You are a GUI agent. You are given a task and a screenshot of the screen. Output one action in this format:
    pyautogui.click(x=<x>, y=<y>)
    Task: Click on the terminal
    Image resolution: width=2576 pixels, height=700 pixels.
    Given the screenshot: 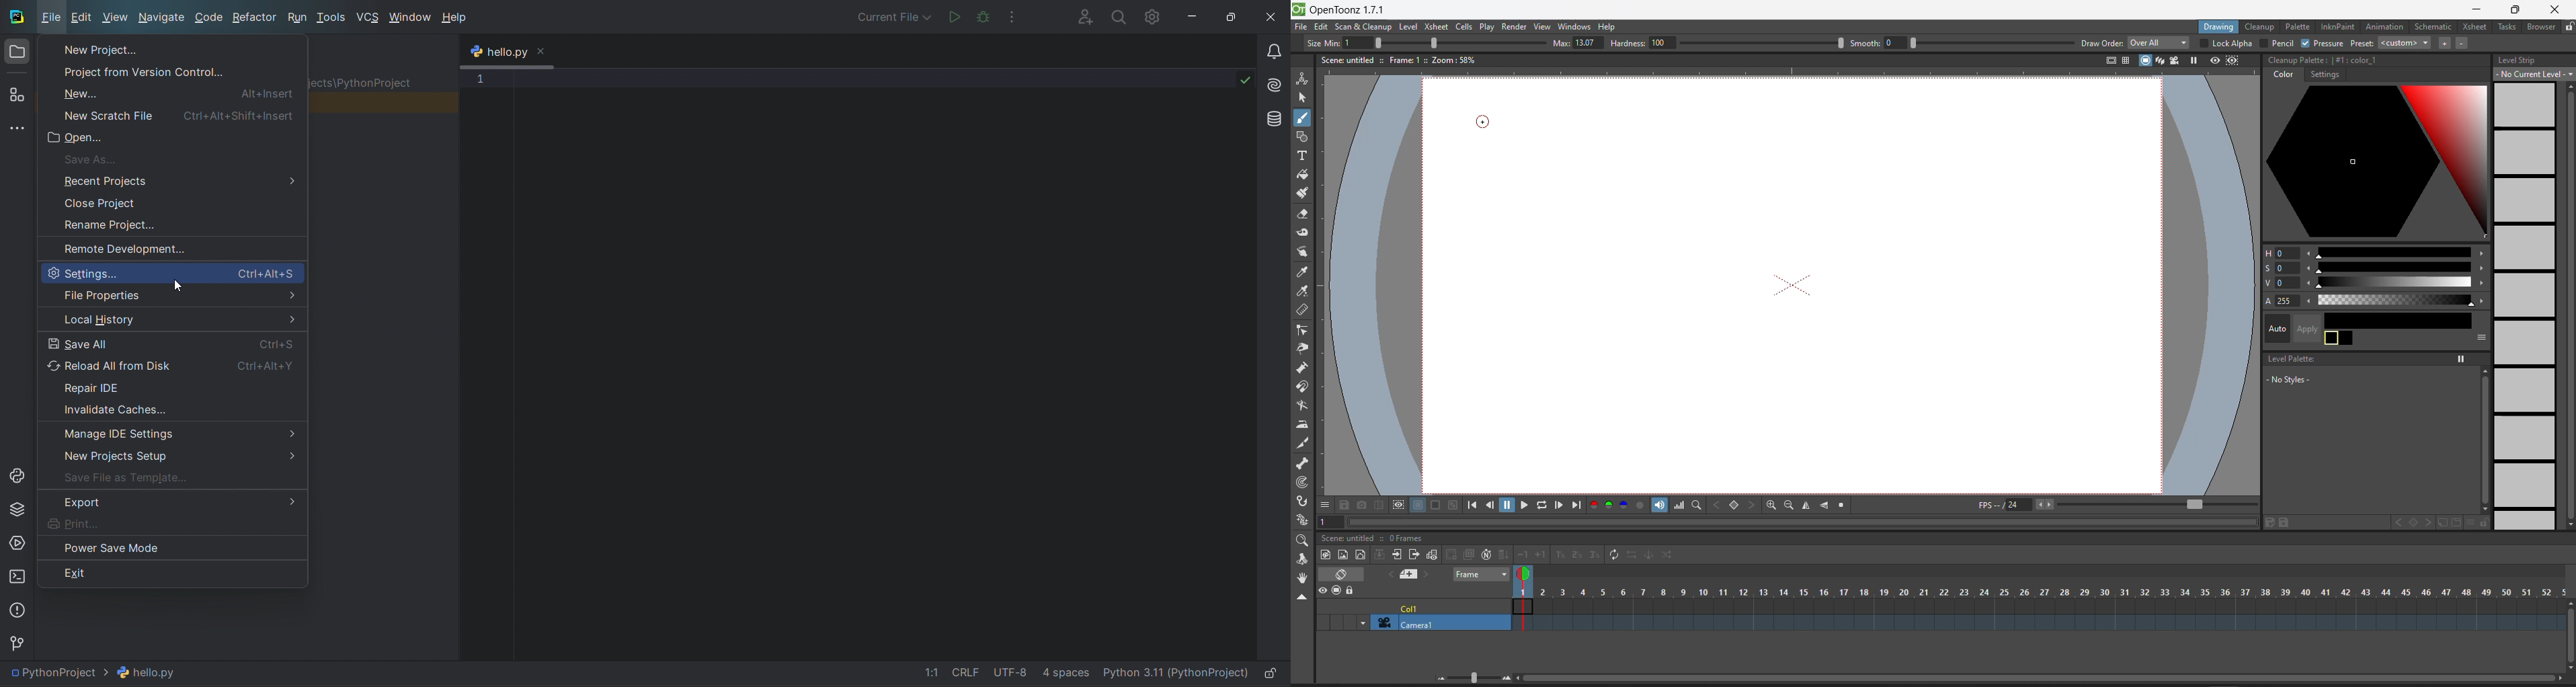 What is the action you would take?
    pyautogui.click(x=17, y=578)
    